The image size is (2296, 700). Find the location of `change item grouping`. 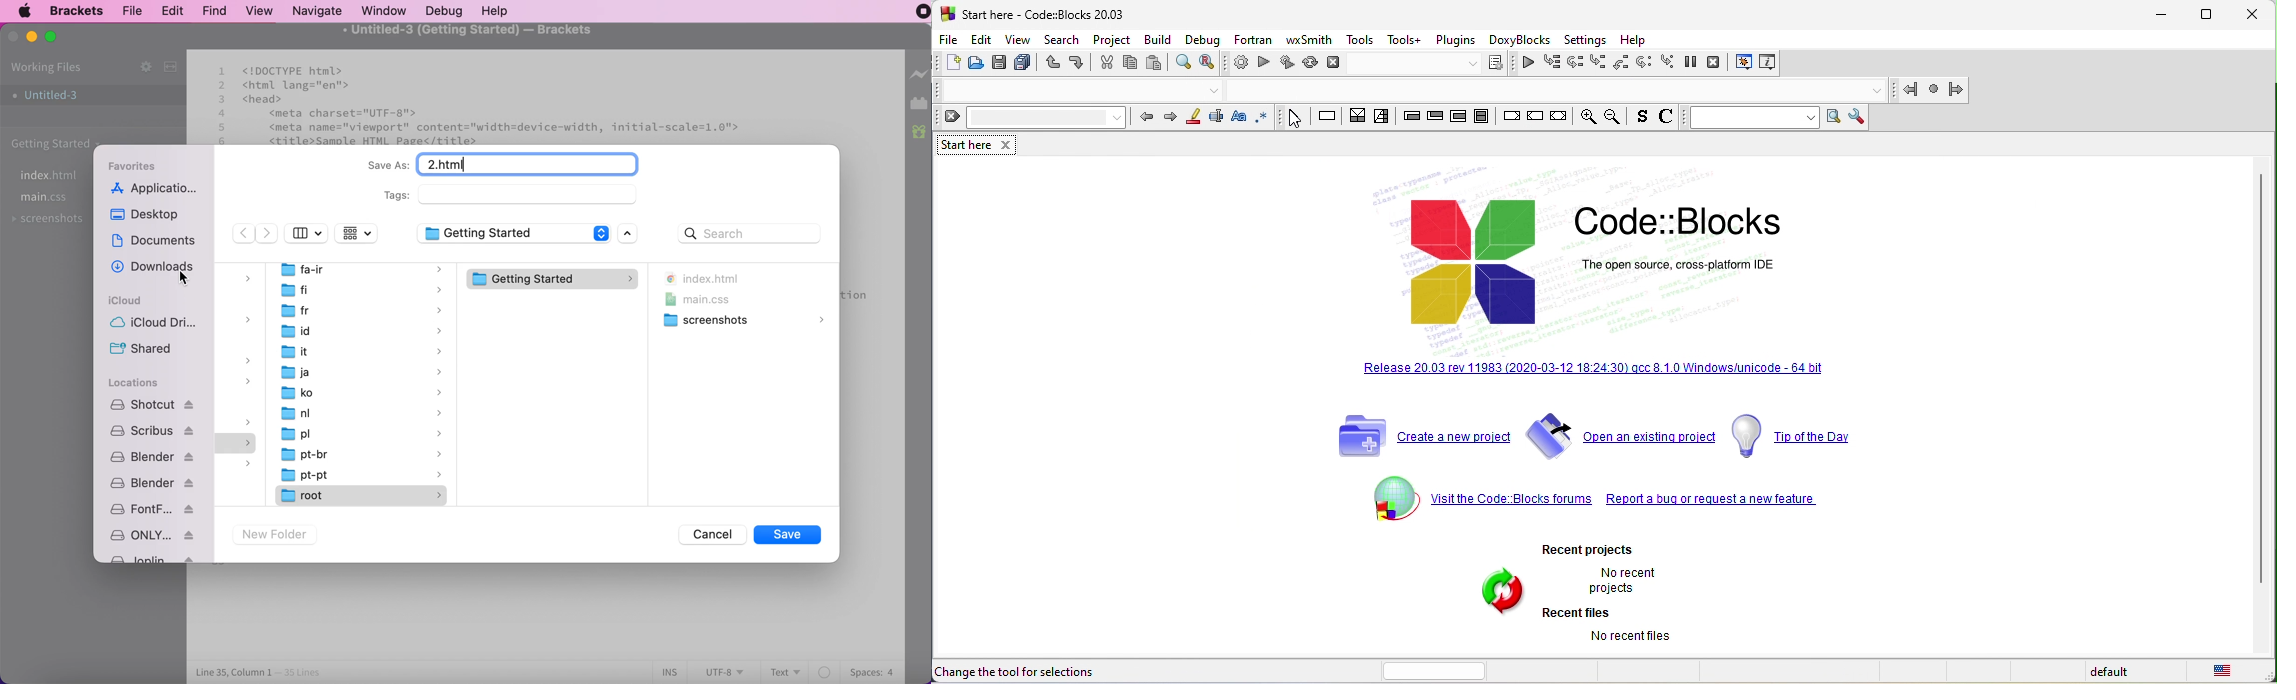

change item grouping is located at coordinates (357, 234).